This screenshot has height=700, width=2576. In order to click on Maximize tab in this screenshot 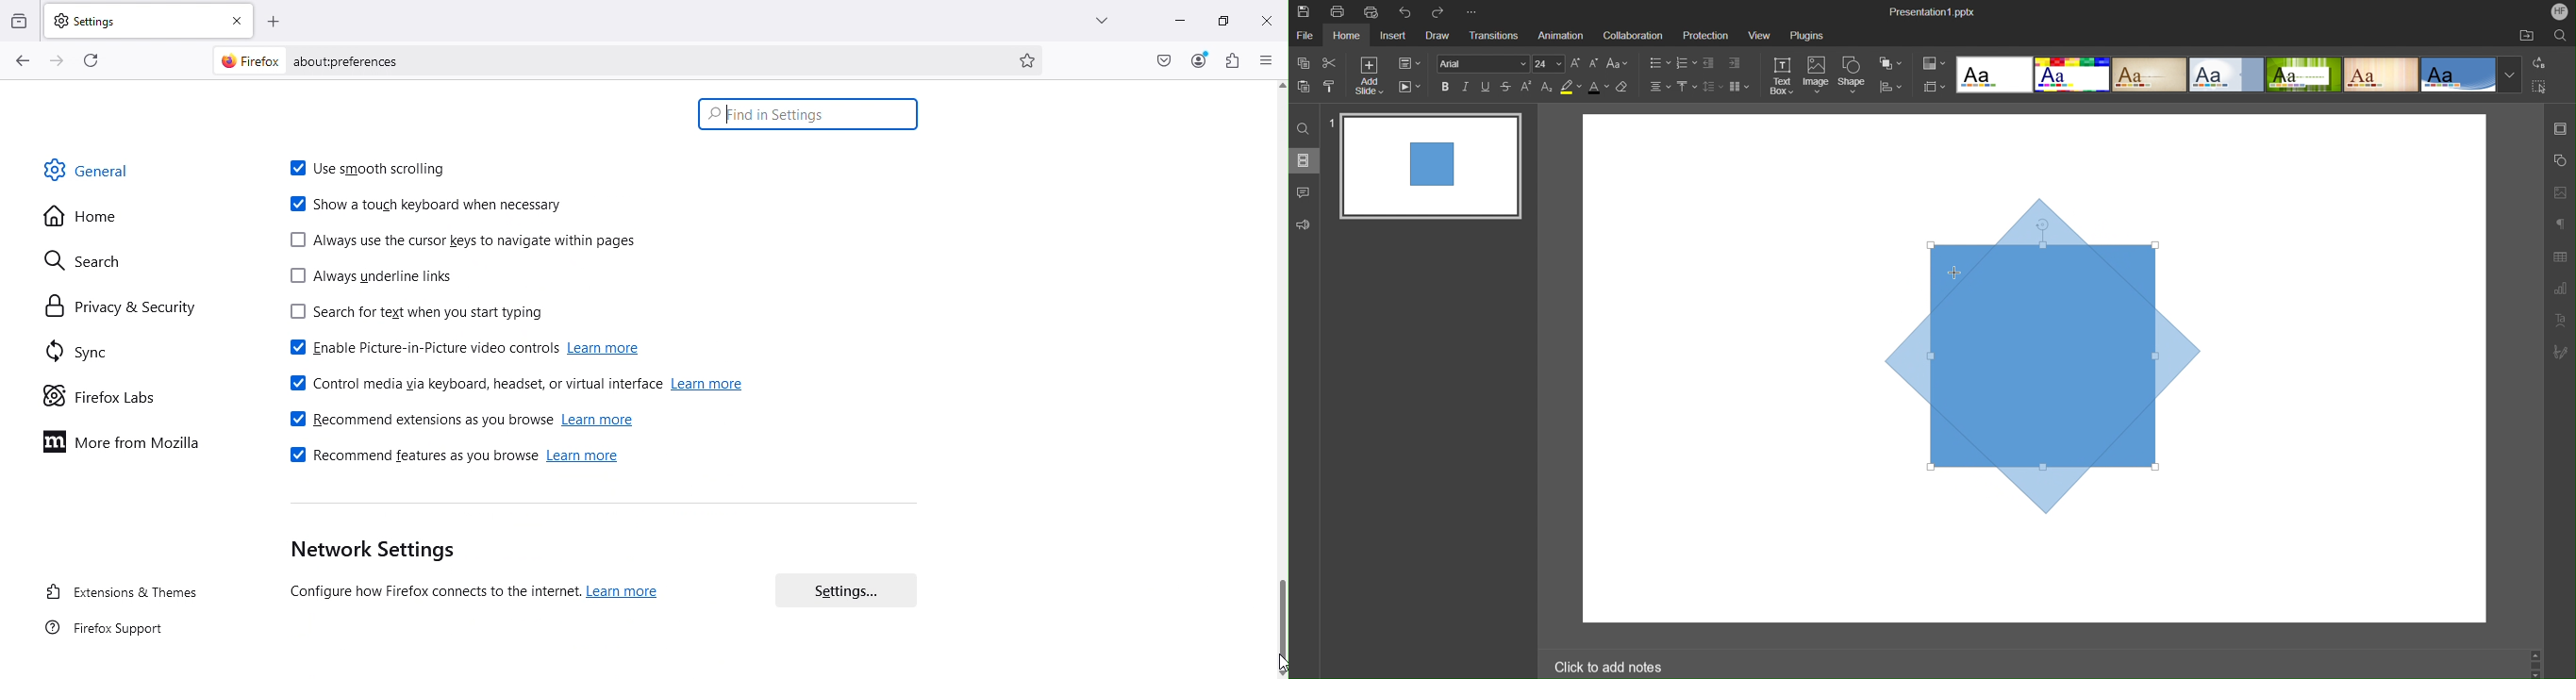, I will do `click(1220, 18)`.